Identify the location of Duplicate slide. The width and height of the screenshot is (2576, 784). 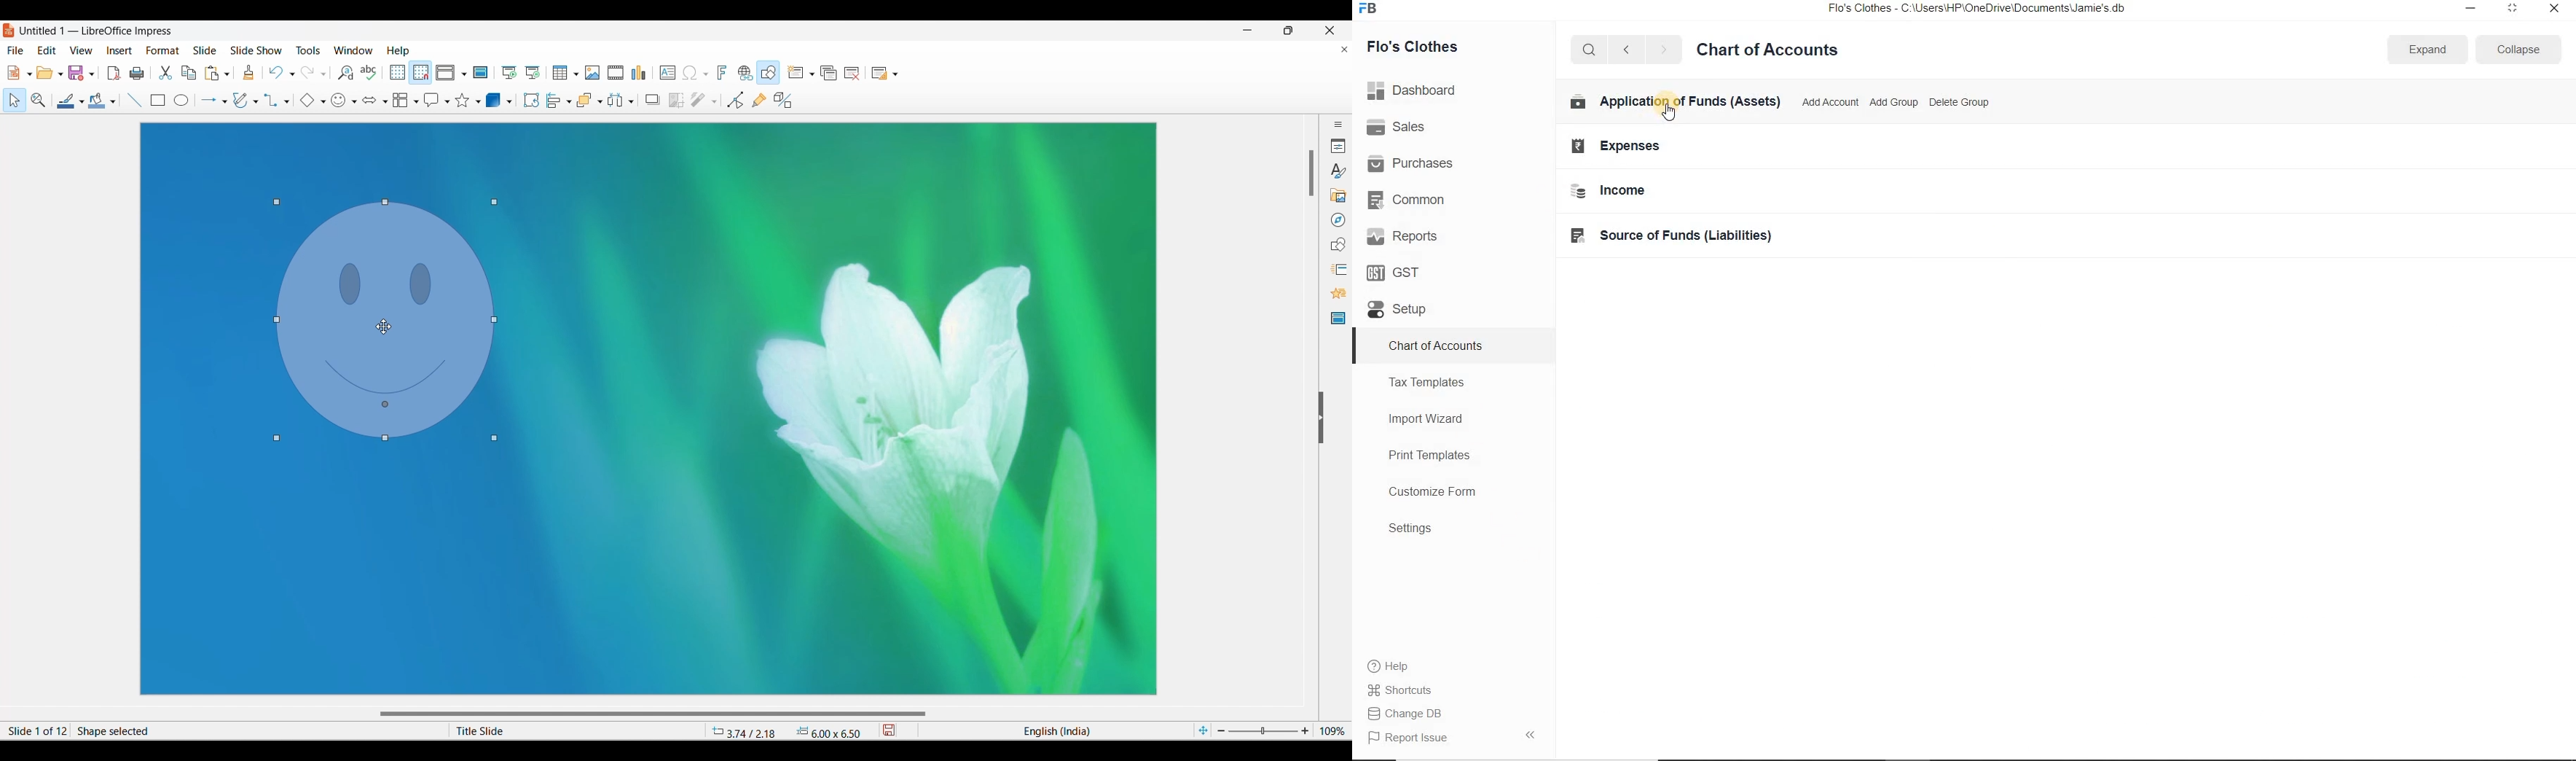
(829, 73).